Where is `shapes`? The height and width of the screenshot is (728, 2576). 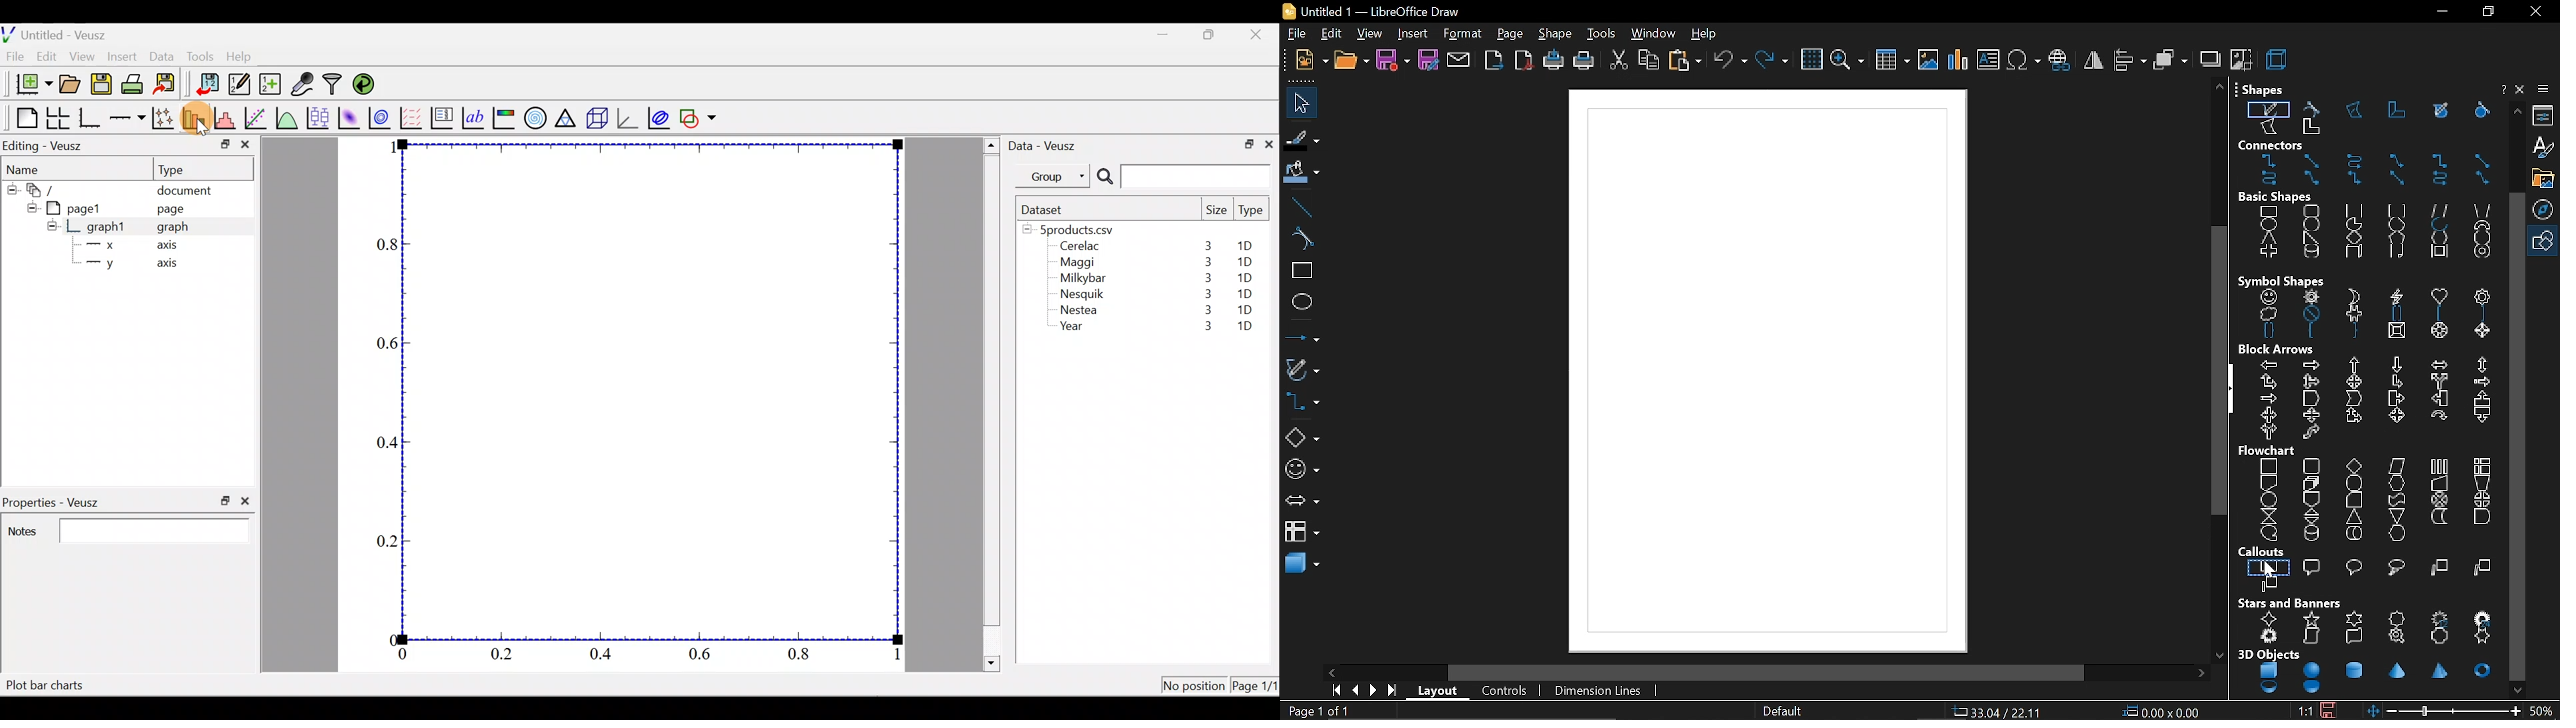 shapes is located at coordinates (2546, 239).